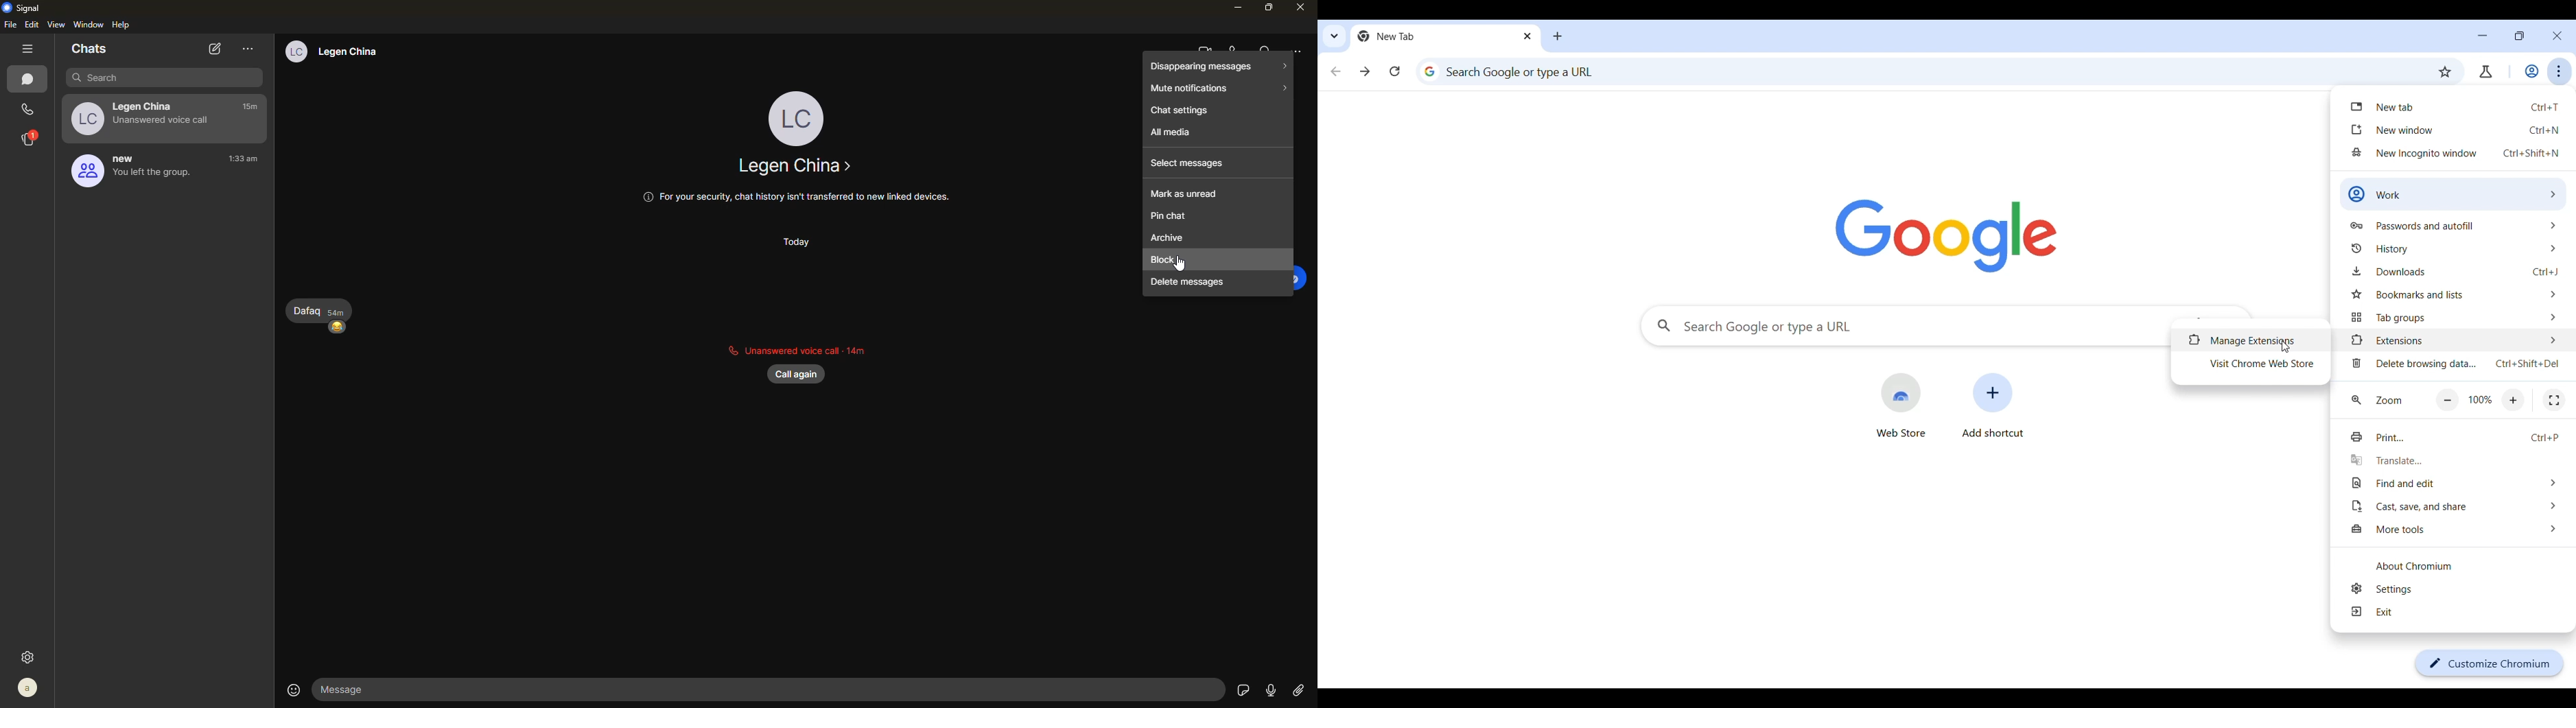 The image size is (2576, 728). What do you see at coordinates (2460, 612) in the screenshot?
I see `Exit` at bounding box center [2460, 612].